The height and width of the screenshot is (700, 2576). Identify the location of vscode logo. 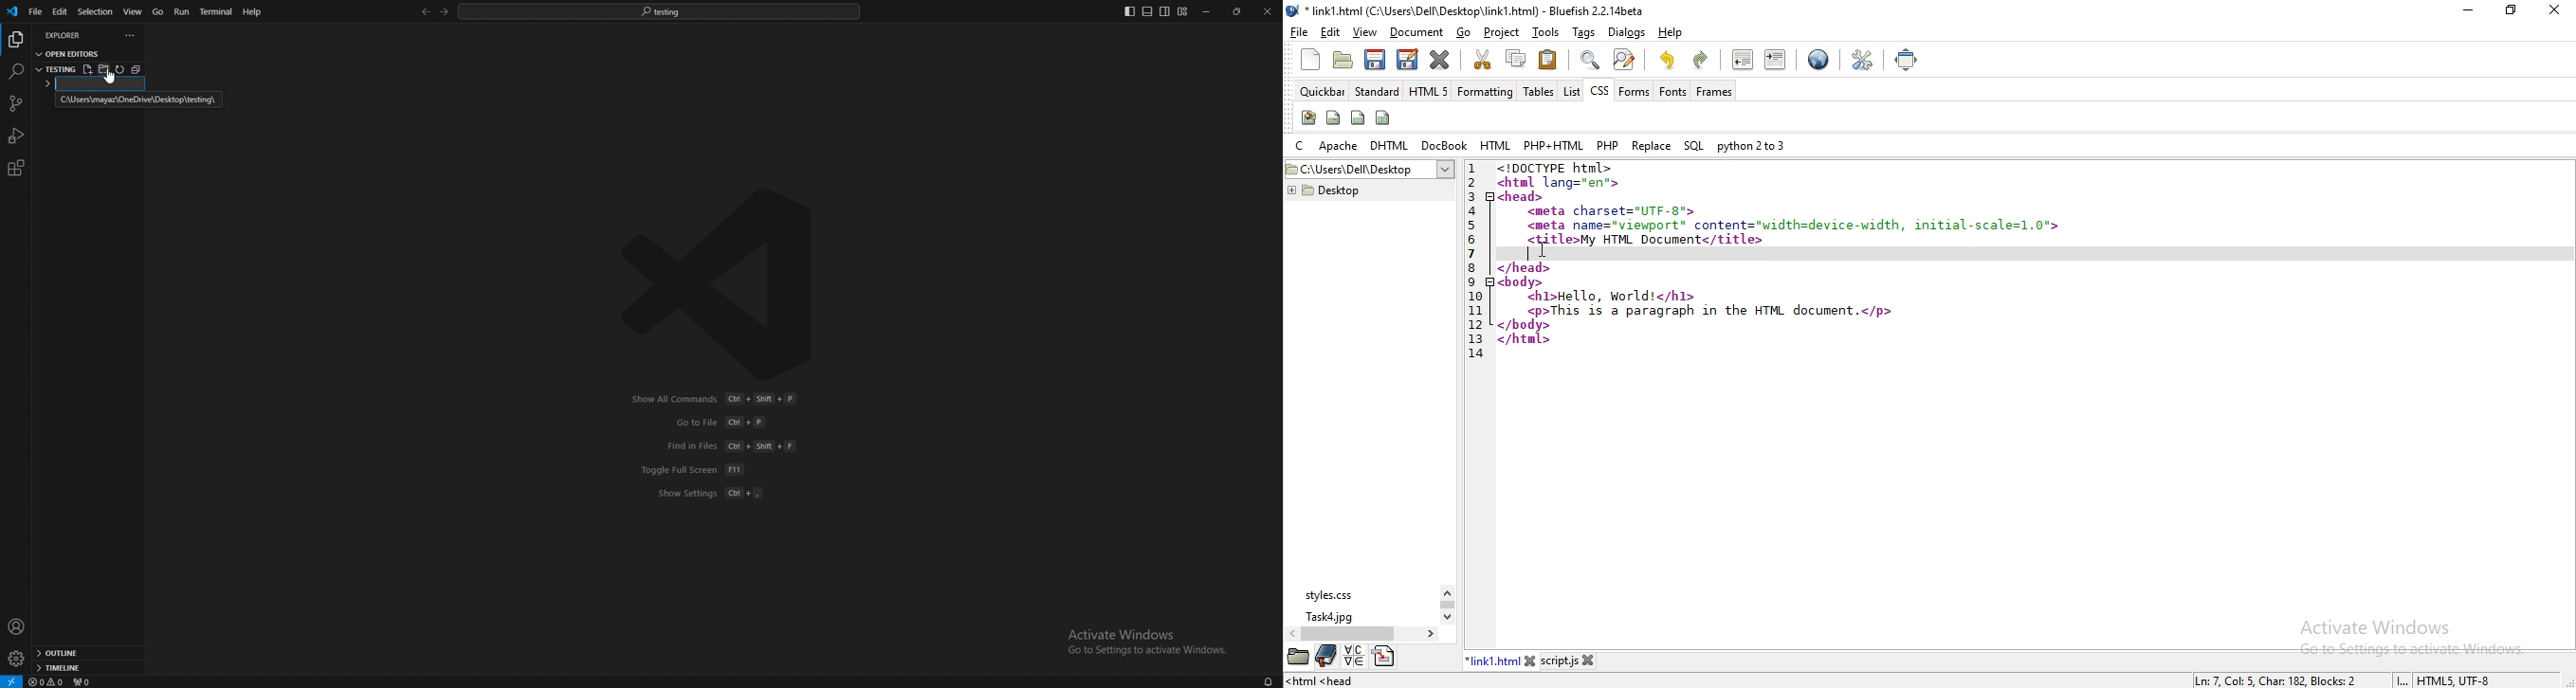
(726, 284).